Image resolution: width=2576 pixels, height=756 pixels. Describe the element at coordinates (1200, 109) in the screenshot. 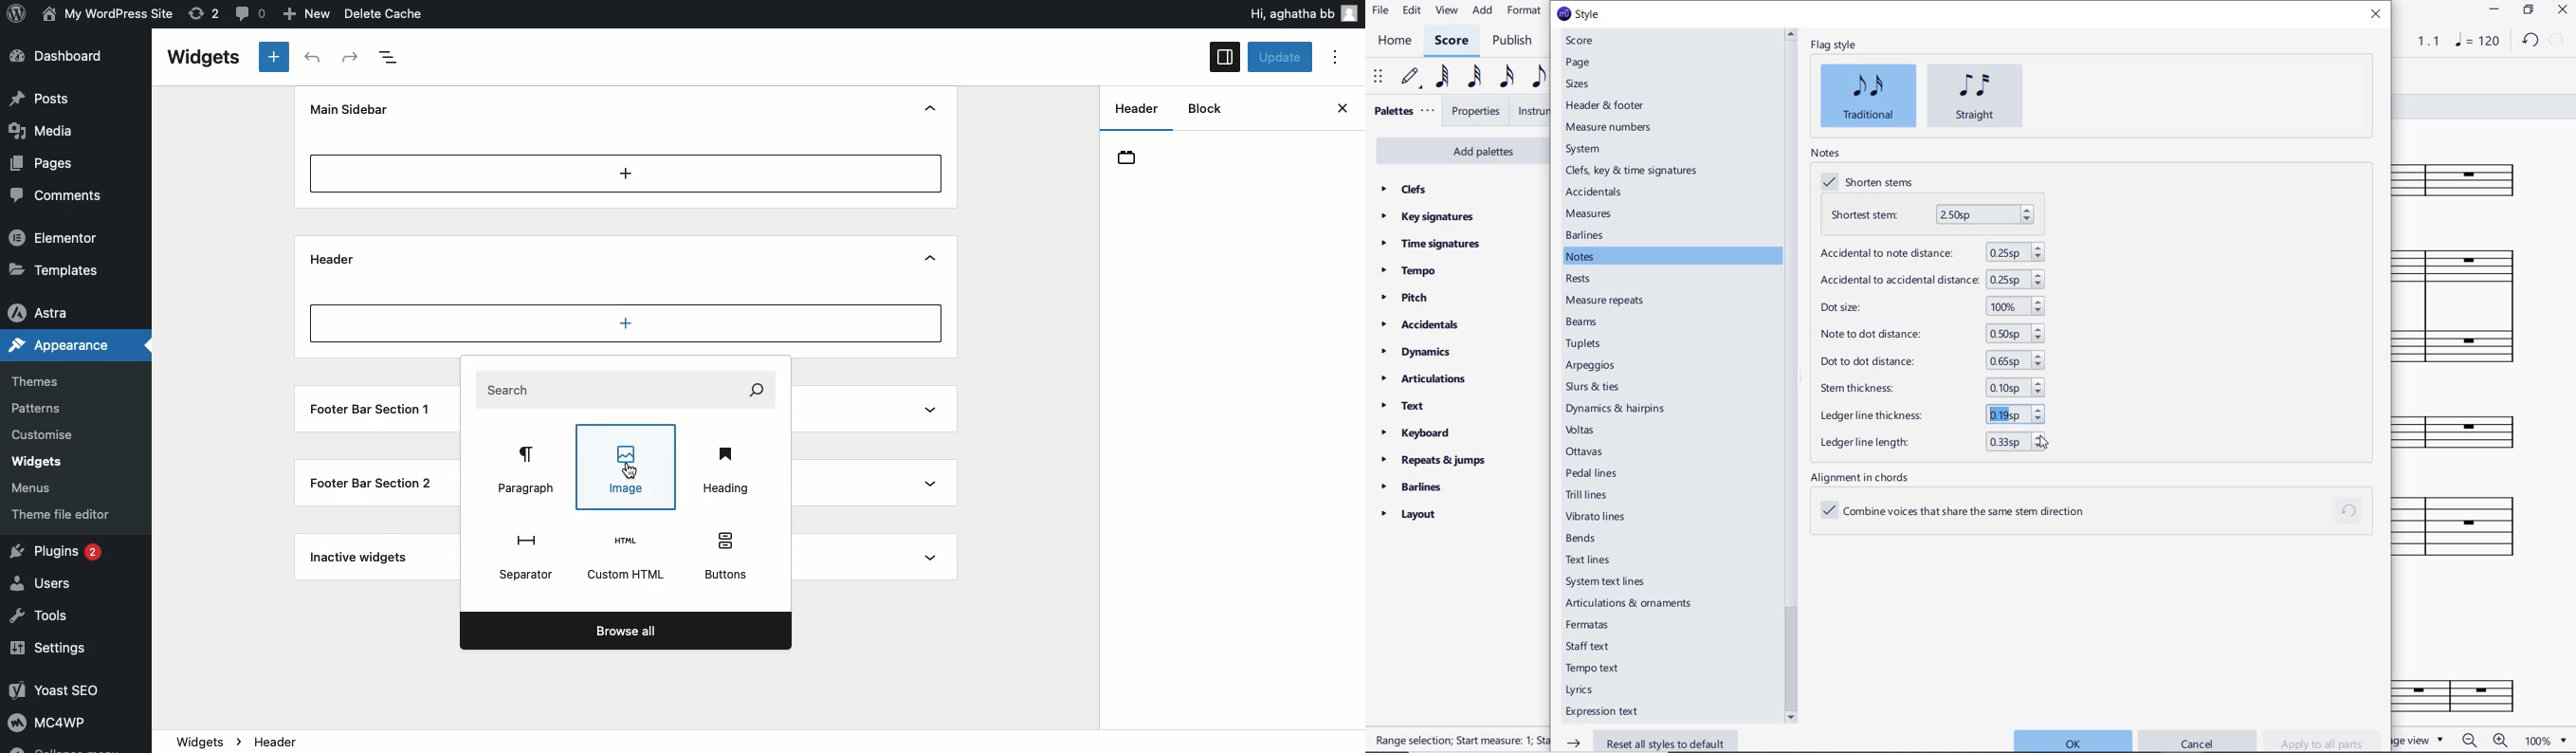

I see `Block` at that location.